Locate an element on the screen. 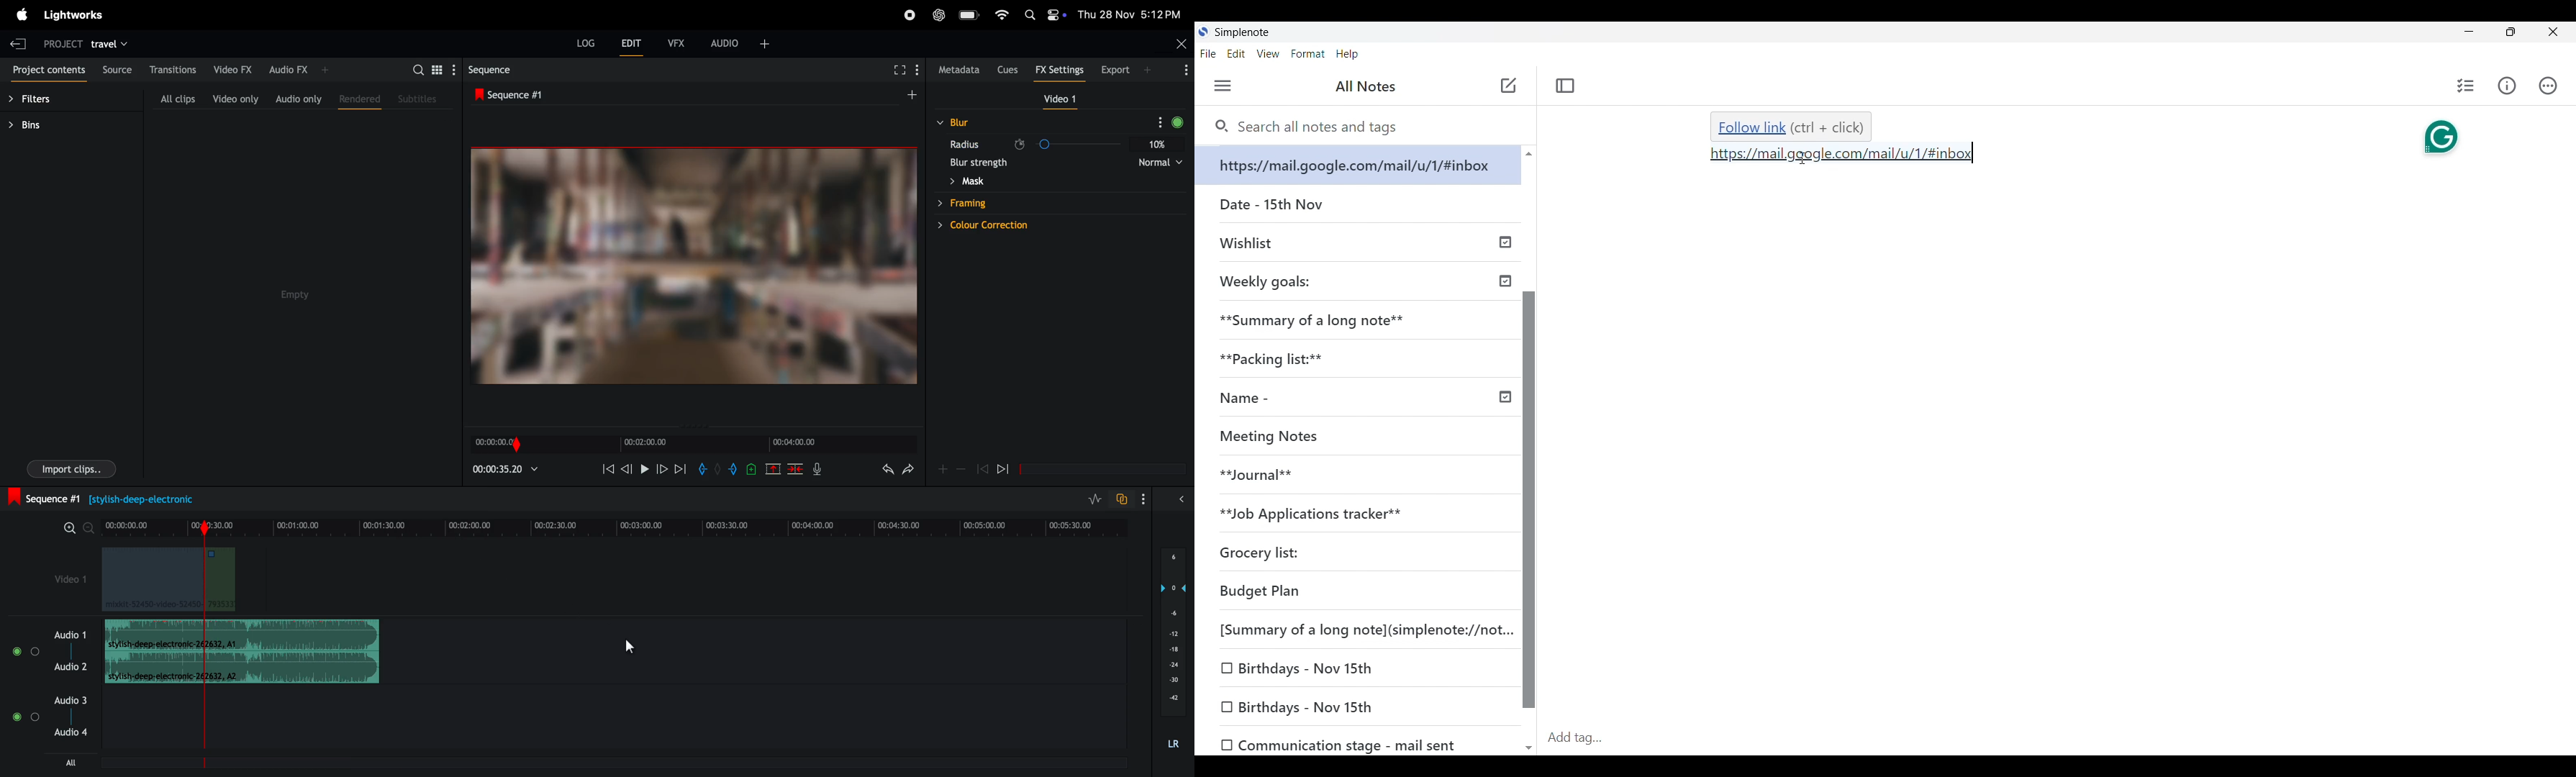 The width and height of the screenshot is (2576, 784). Budget Plan is located at coordinates (1263, 591).